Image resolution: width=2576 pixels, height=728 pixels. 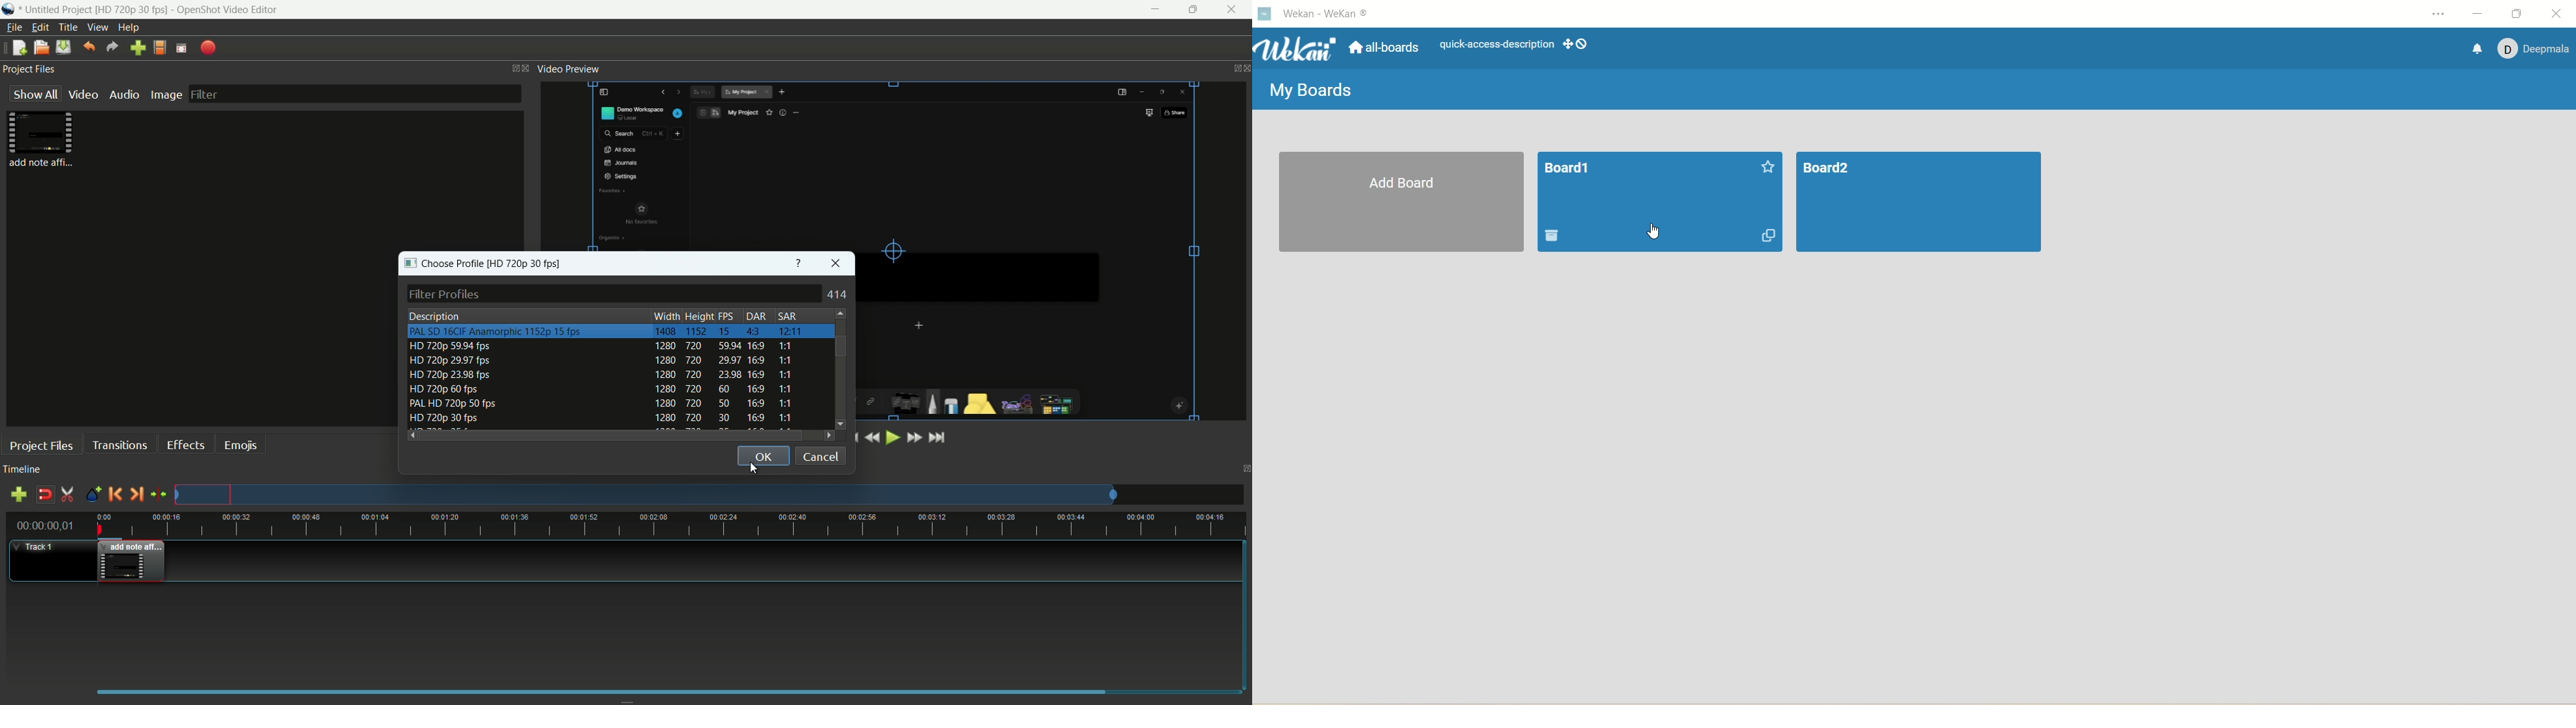 I want to click on delete, so click(x=1555, y=237).